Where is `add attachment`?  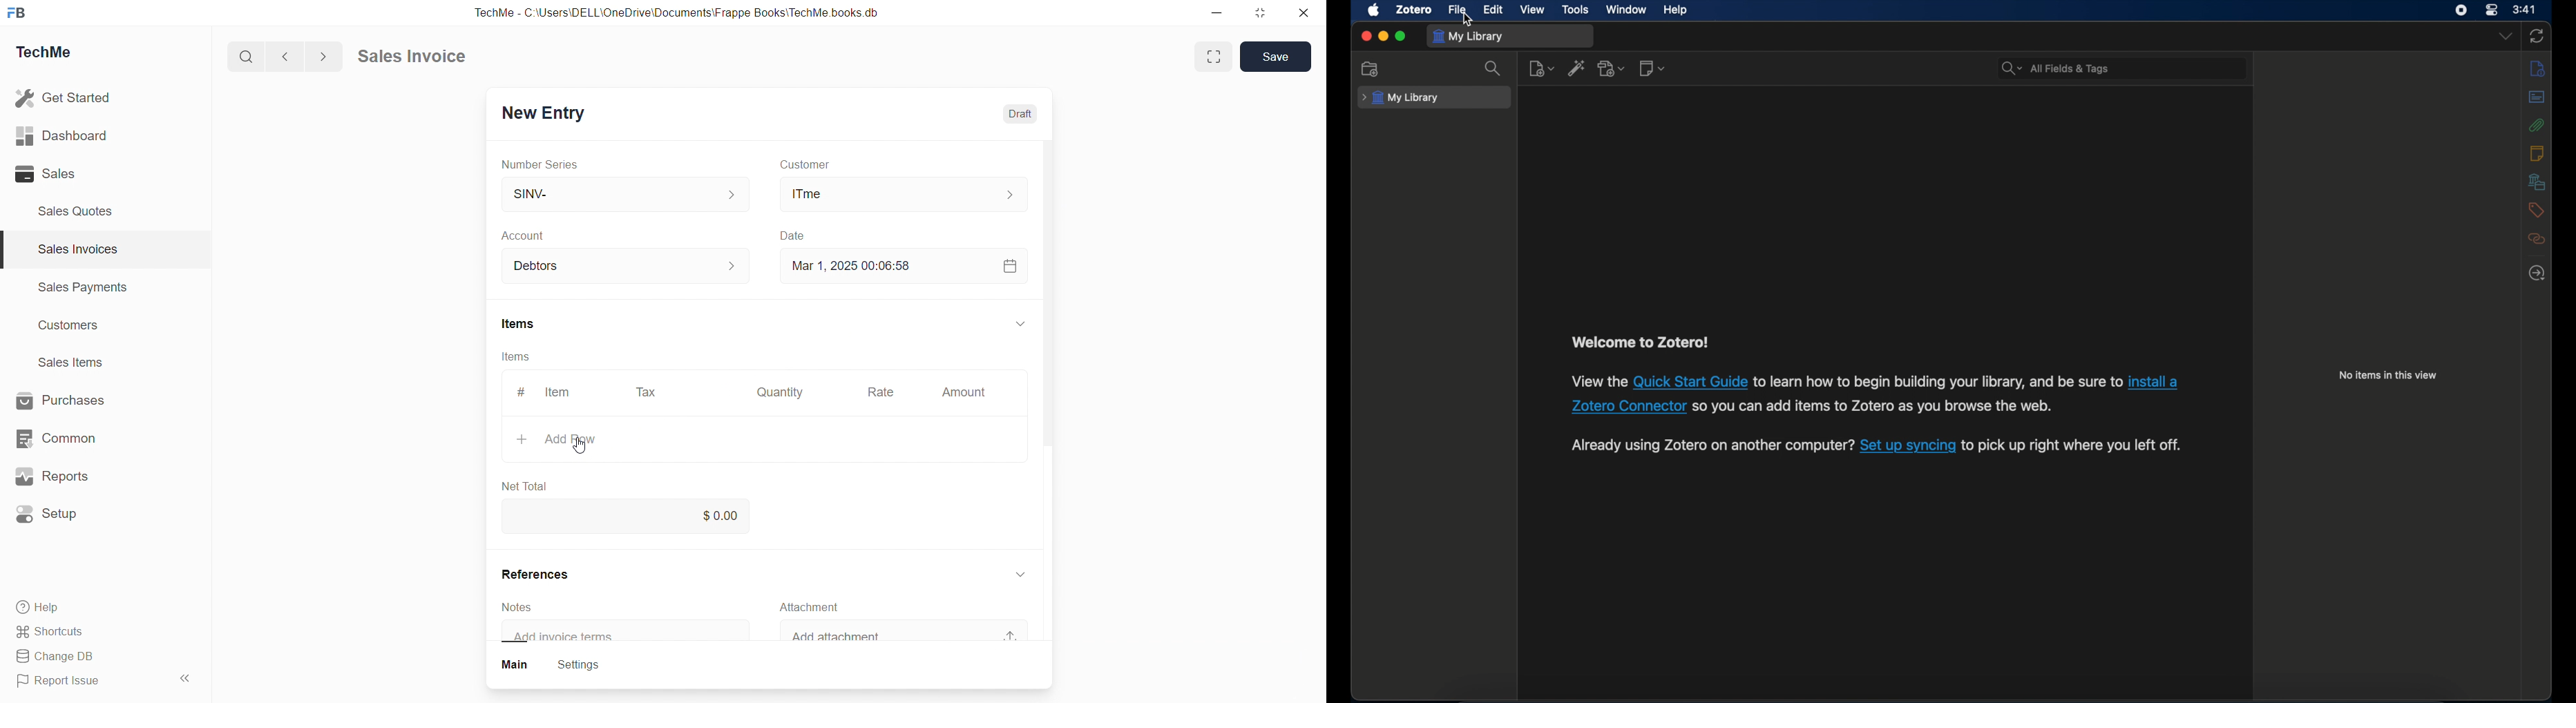 add attachment is located at coordinates (1612, 68).